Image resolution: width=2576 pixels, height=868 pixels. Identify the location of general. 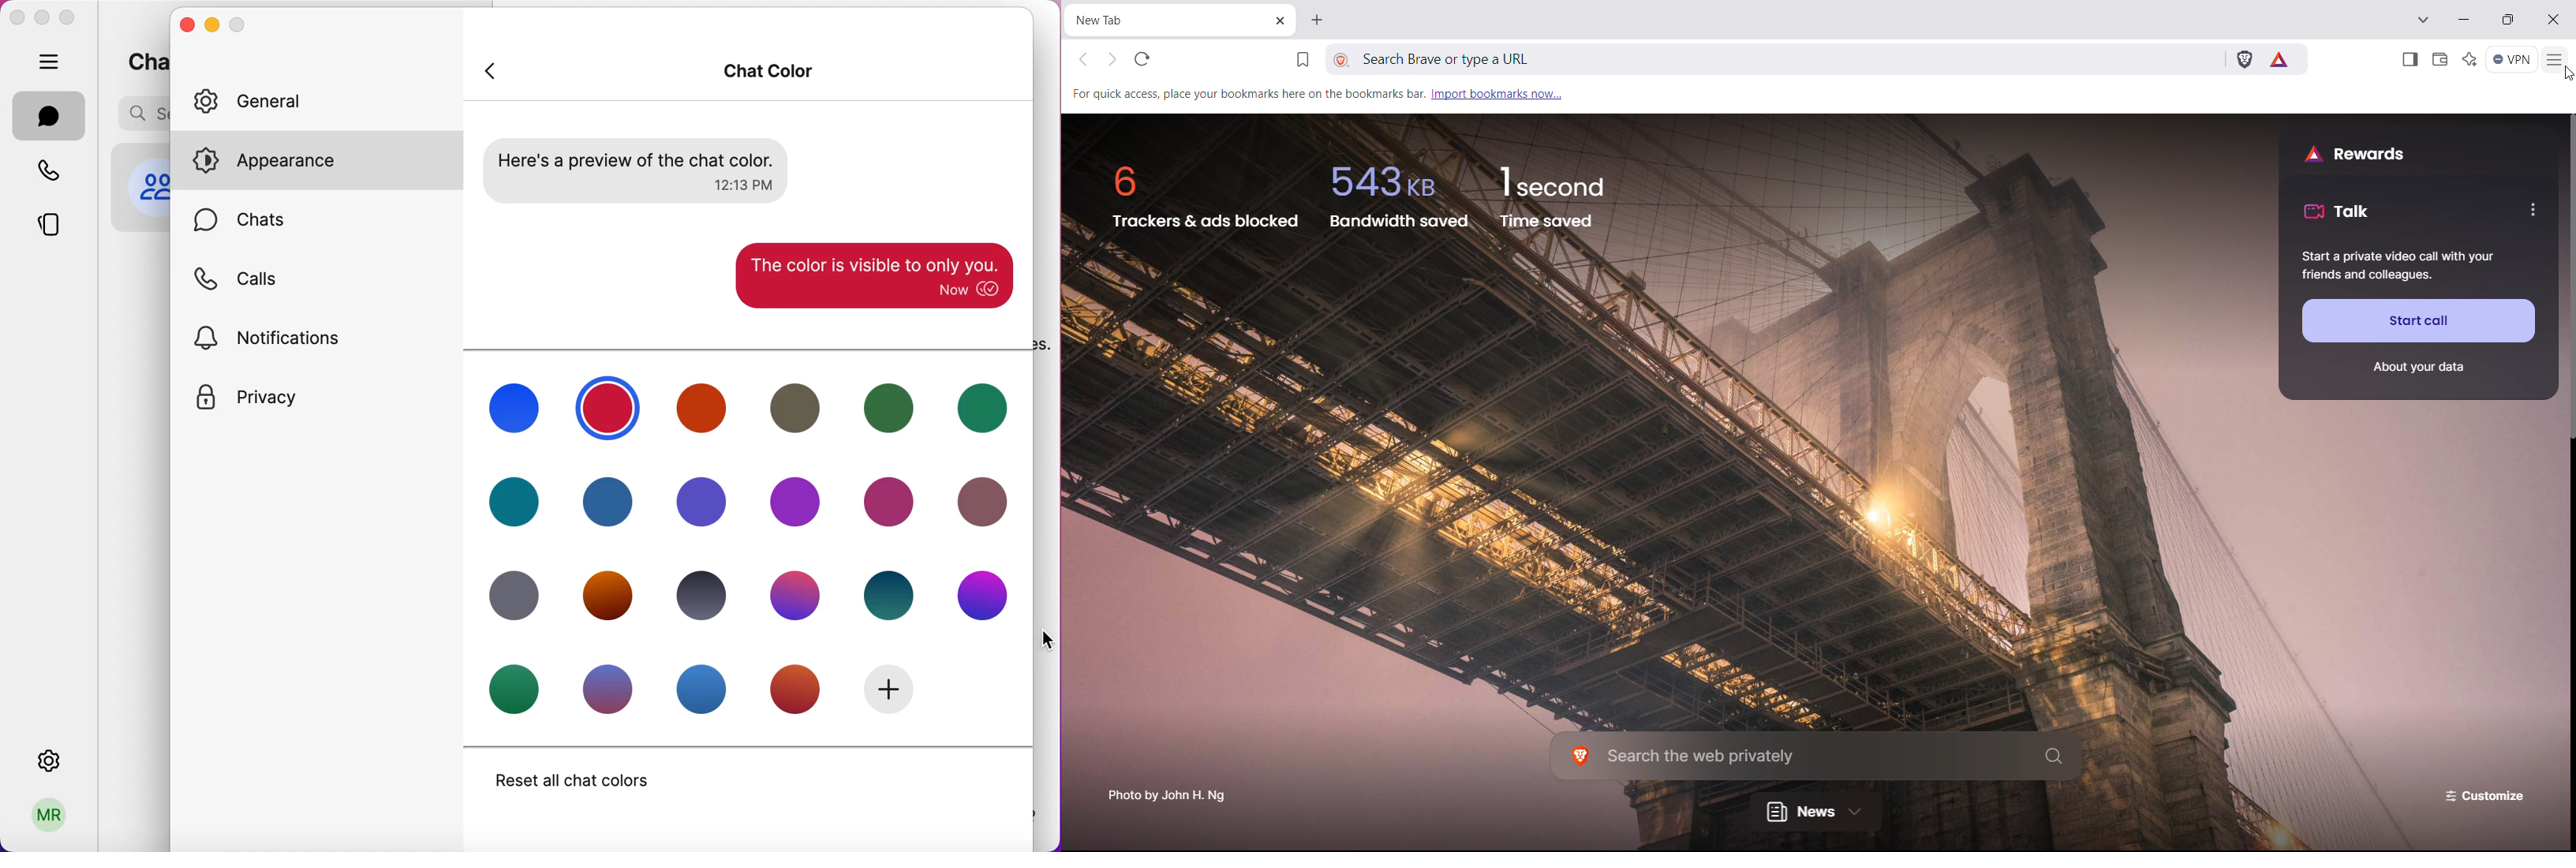
(281, 100).